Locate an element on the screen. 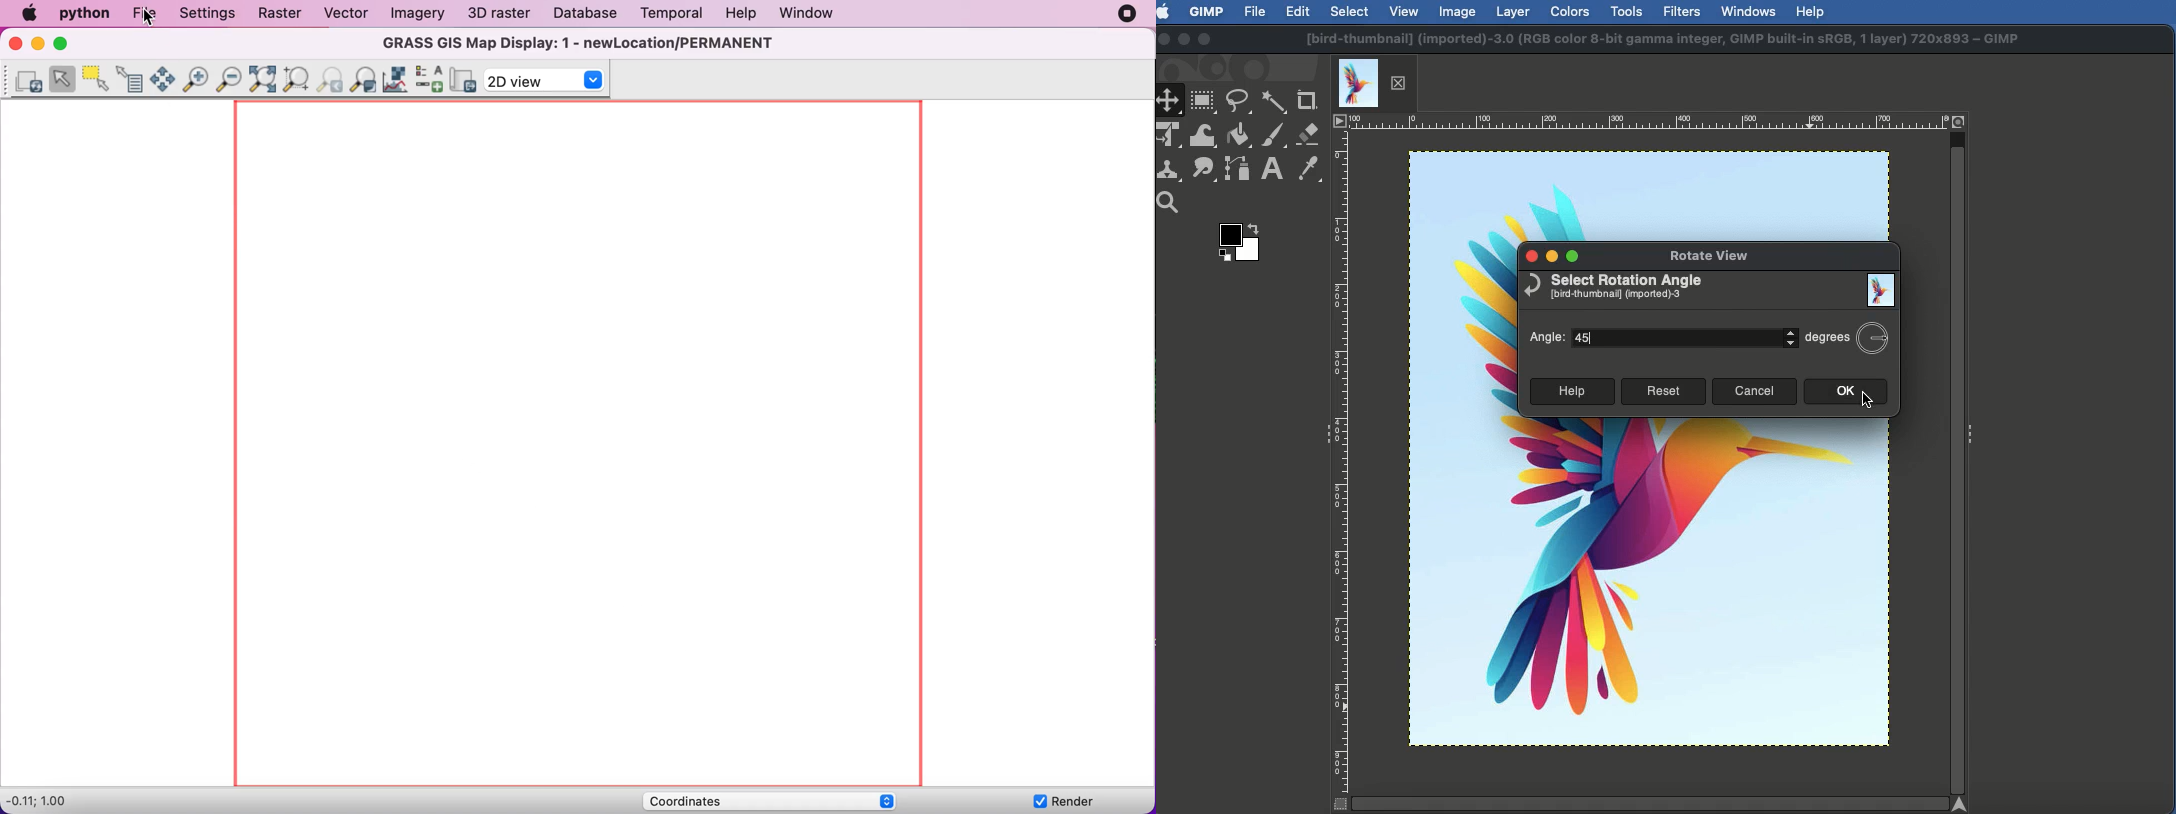 This screenshot has width=2184, height=840. Paint is located at coordinates (1272, 137).